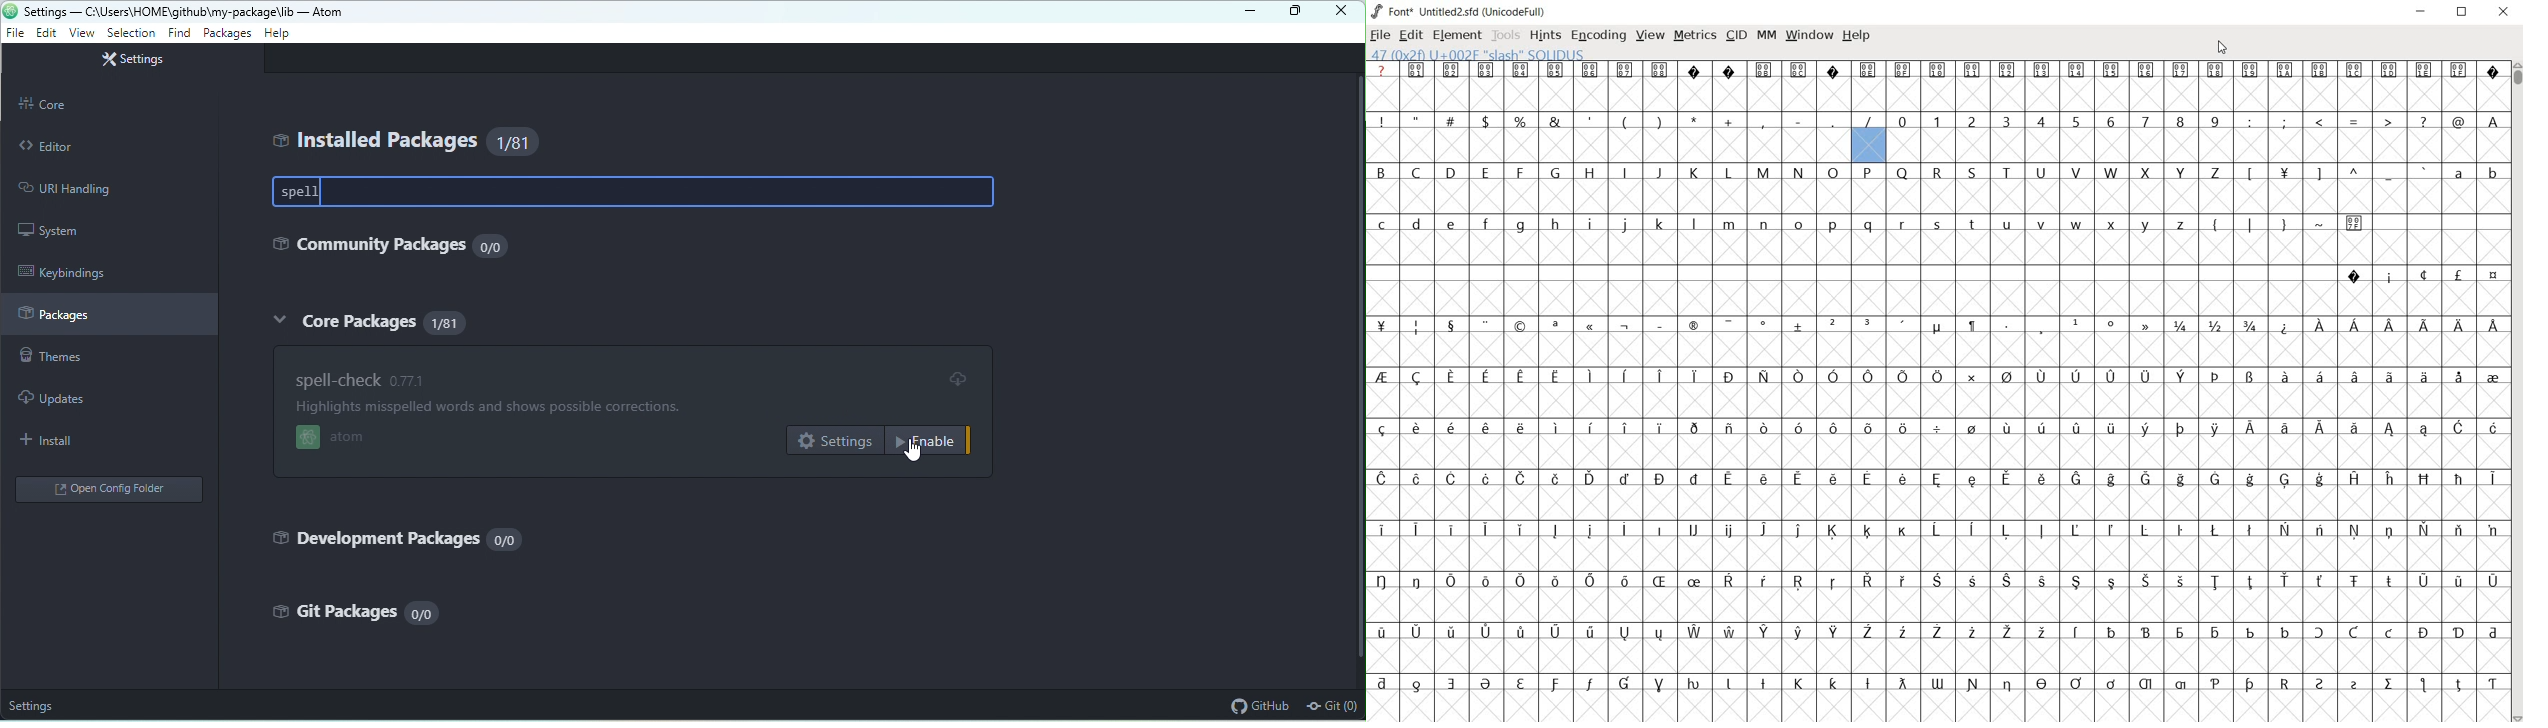 The width and height of the screenshot is (2548, 728). Describe the element at coordinates (1938, 96) in the screenshot. I see `empty cells` at that location.